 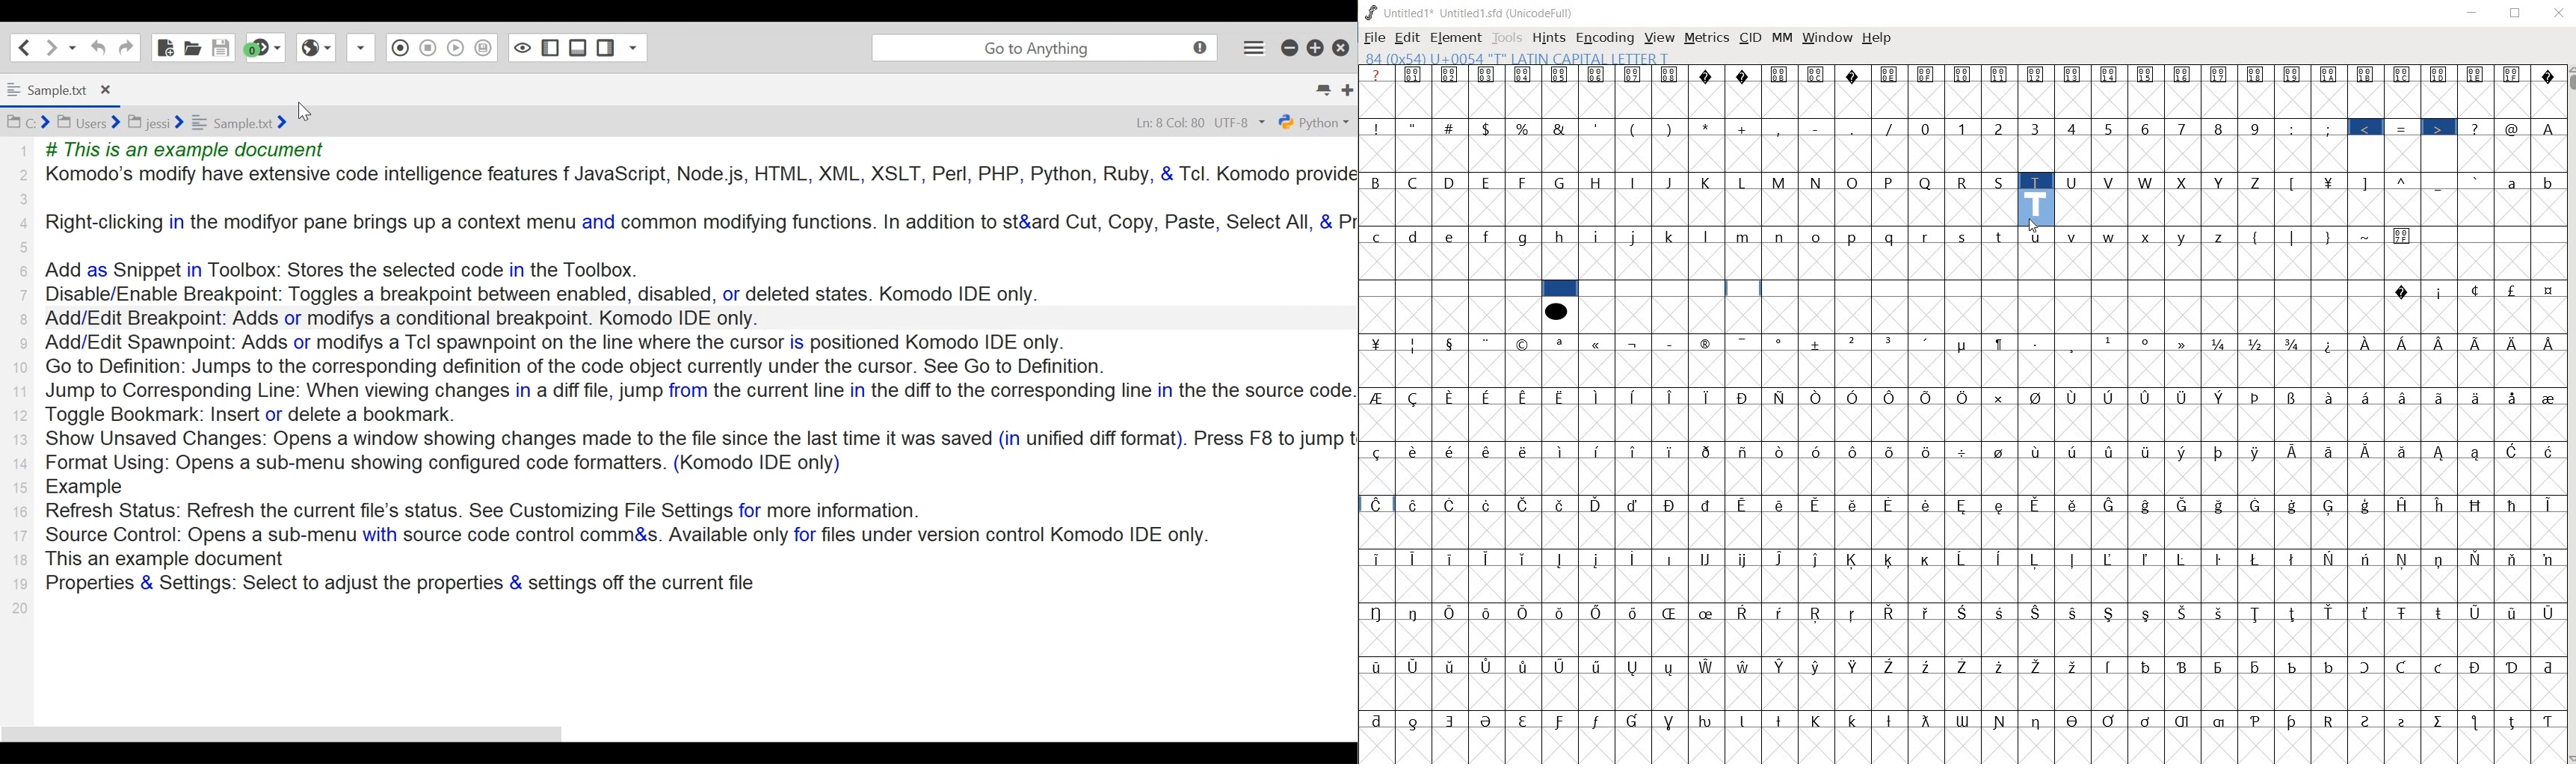 What do you see at coordinates (2001, 181) in the screenshot?
I see `S` at bounding box center [2001, 181].